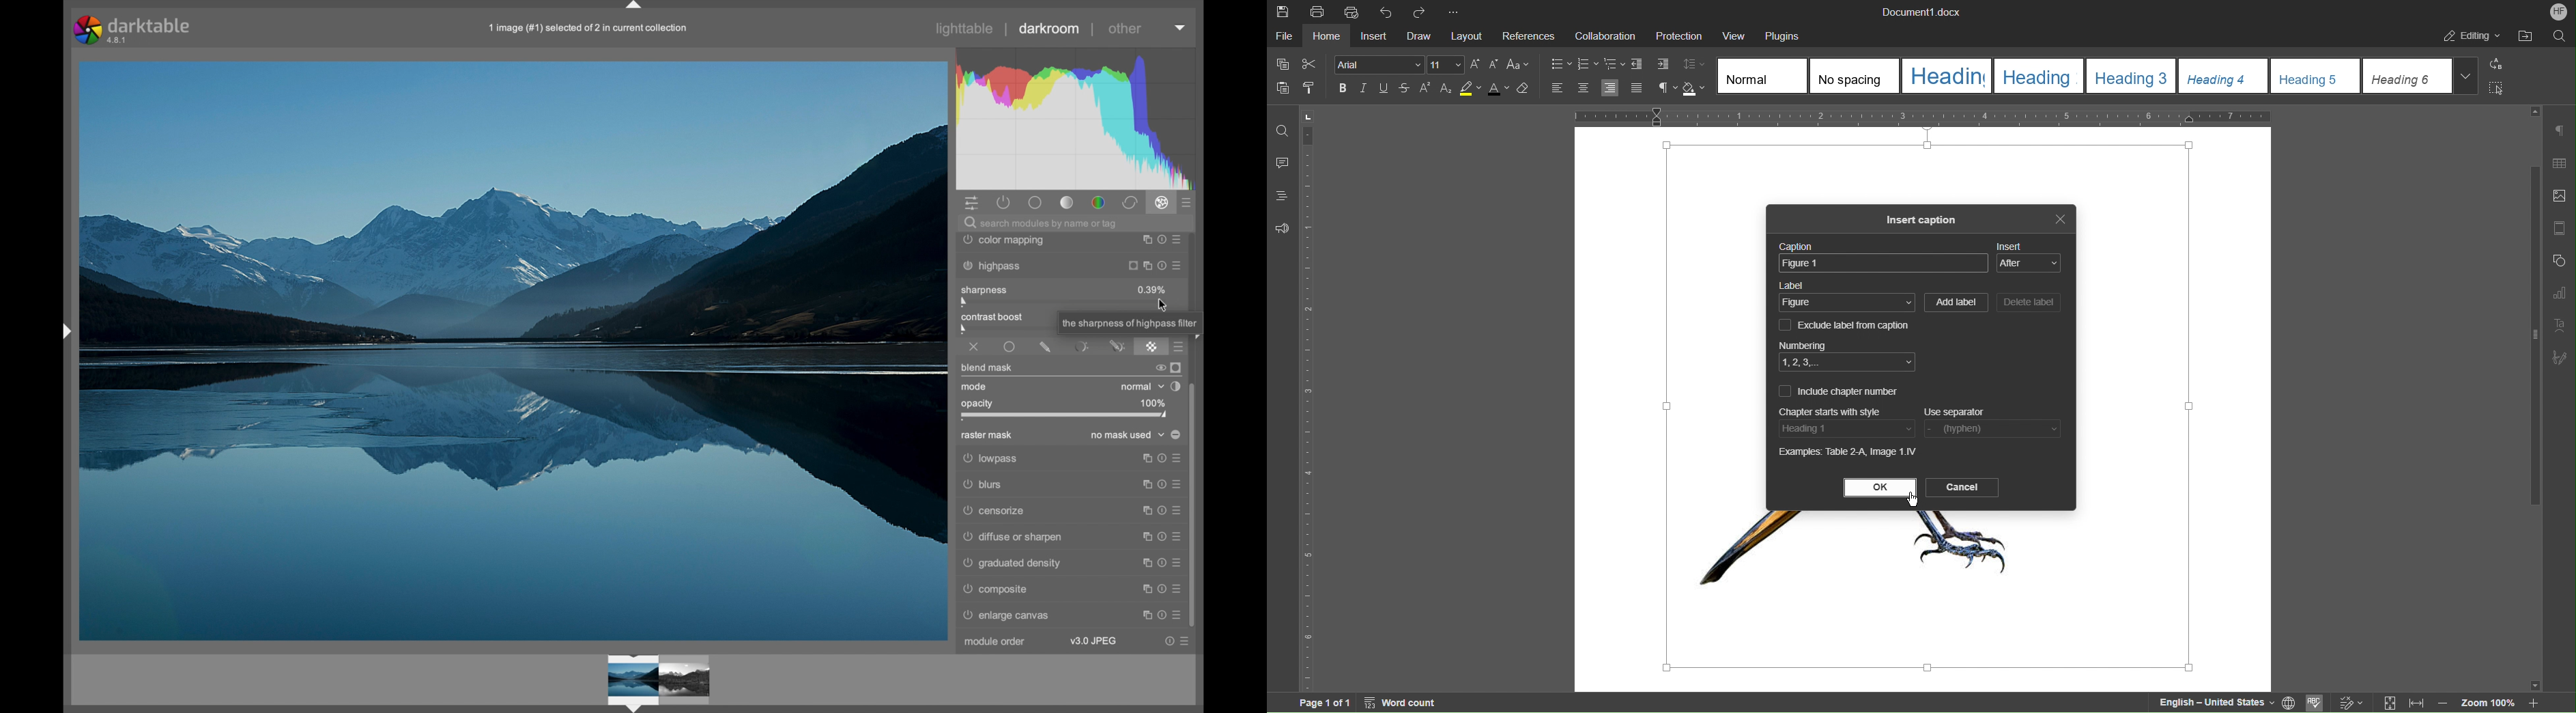 Image resolution: width=2576 pixels, height=728 pixels. I want to click on Numbering, so click(1803, 345).